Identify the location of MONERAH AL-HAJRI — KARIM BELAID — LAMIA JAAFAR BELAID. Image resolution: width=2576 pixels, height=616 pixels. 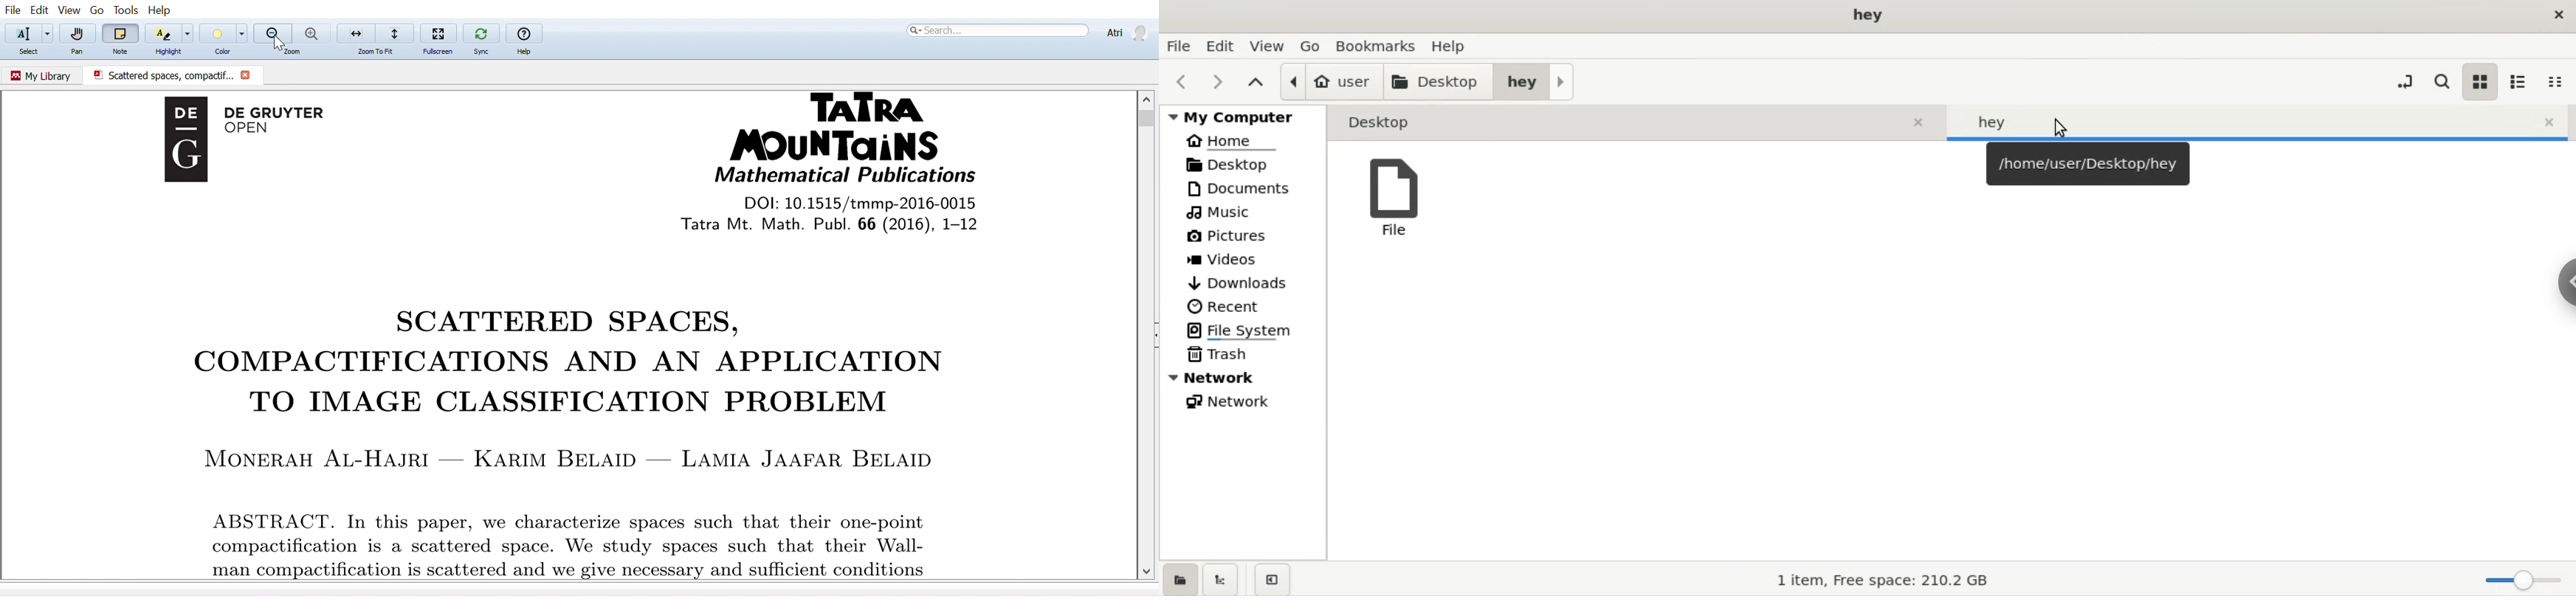
(567, 458).